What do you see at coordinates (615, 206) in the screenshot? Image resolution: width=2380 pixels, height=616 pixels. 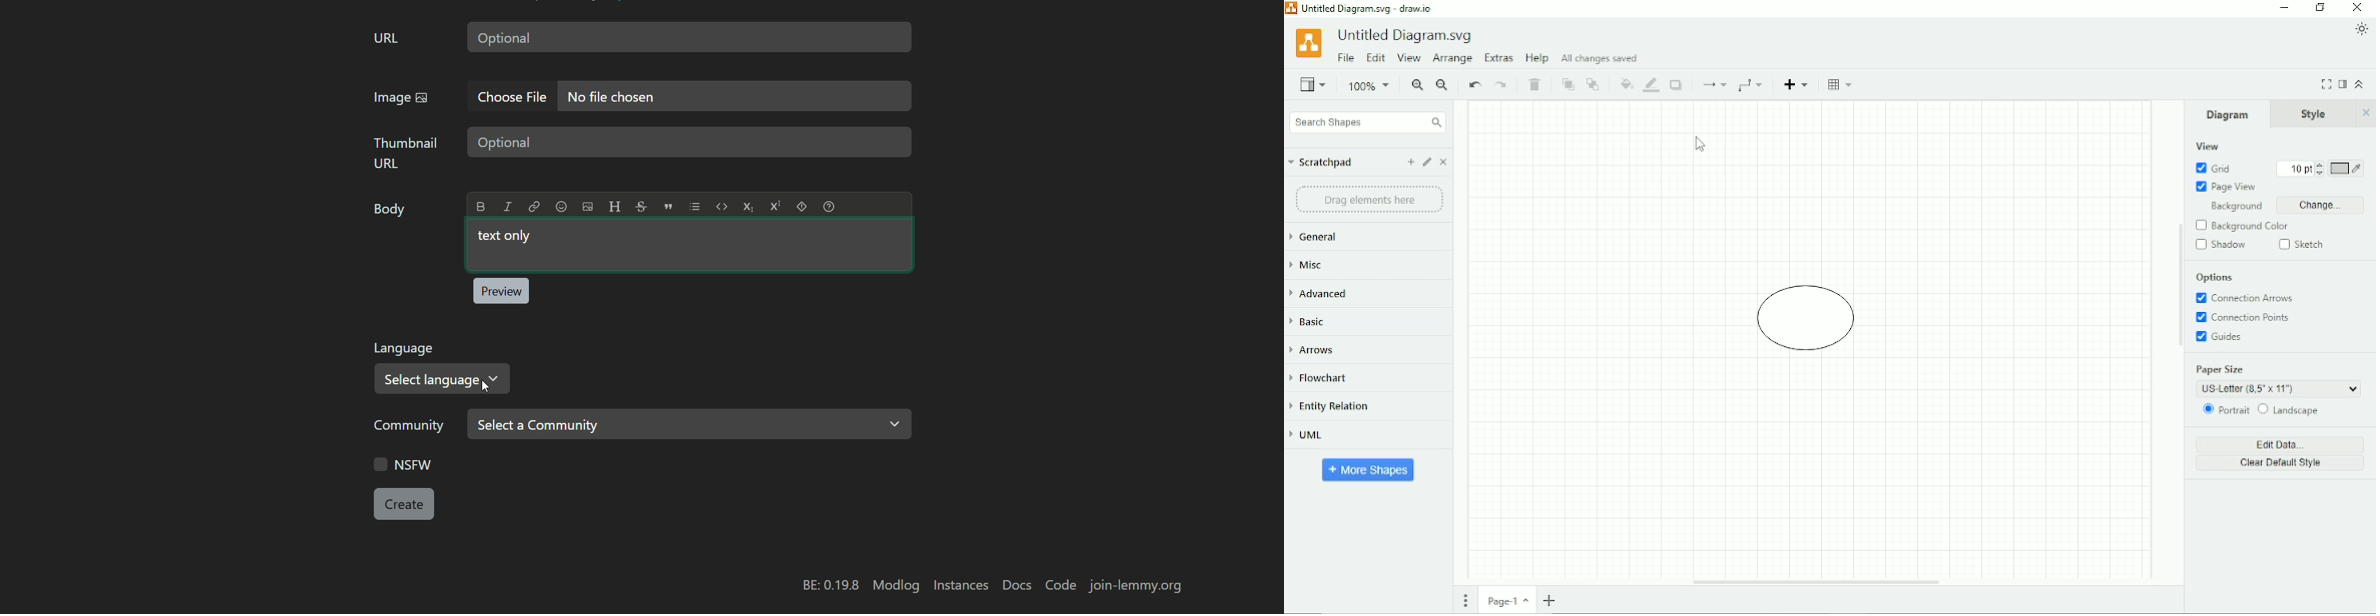 I see `Header` at bounding box center [615, 206].